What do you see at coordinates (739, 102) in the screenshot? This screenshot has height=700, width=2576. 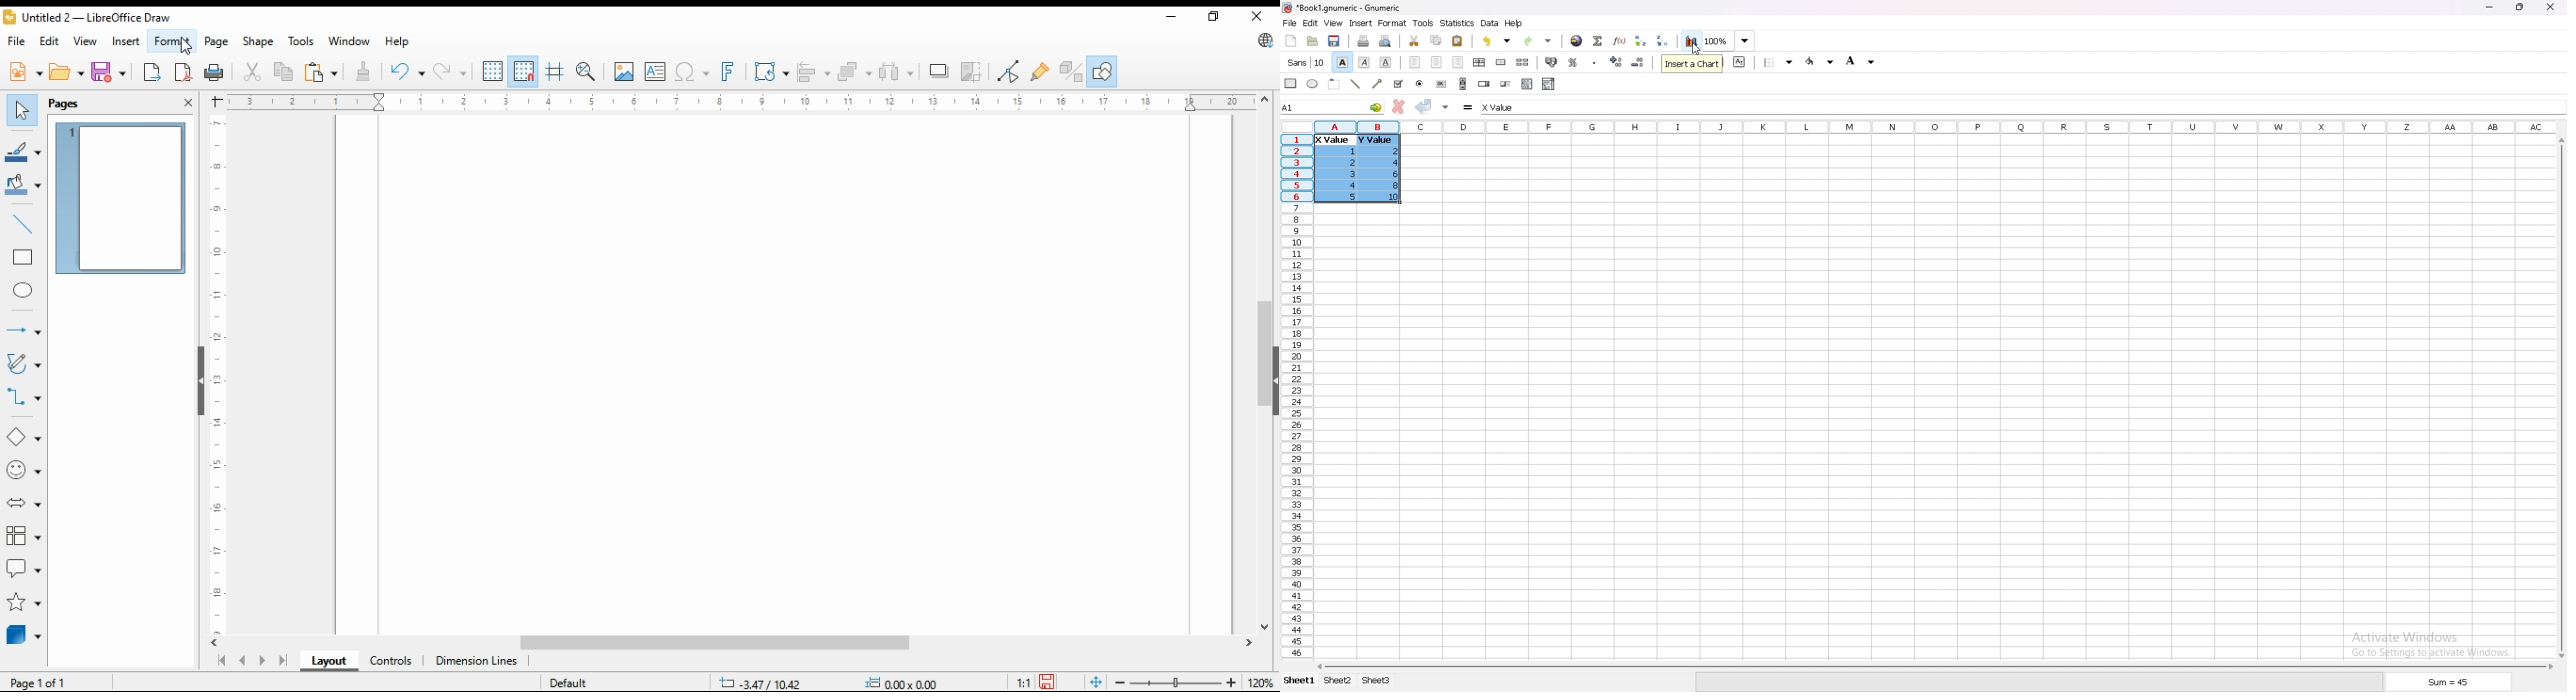 I see `horizontal scale` at bounding box center [739, 102].